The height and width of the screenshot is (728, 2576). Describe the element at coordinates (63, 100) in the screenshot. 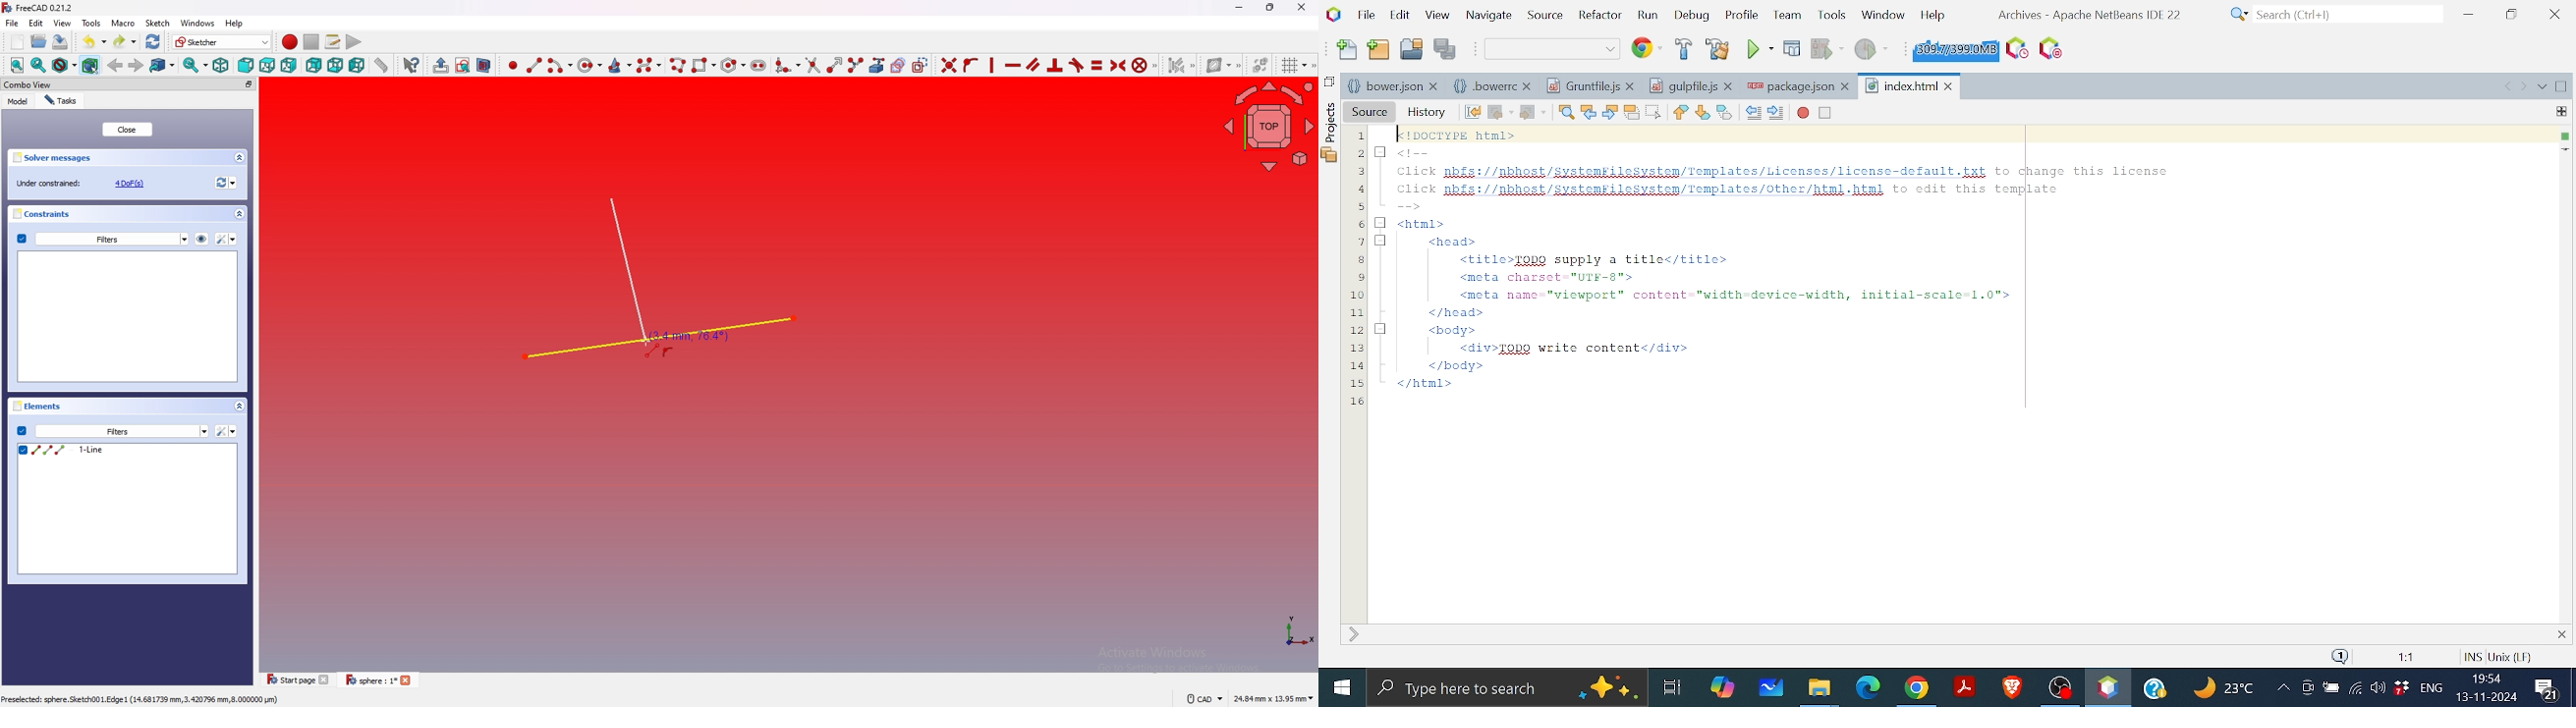

I see `Tasks` at that location.